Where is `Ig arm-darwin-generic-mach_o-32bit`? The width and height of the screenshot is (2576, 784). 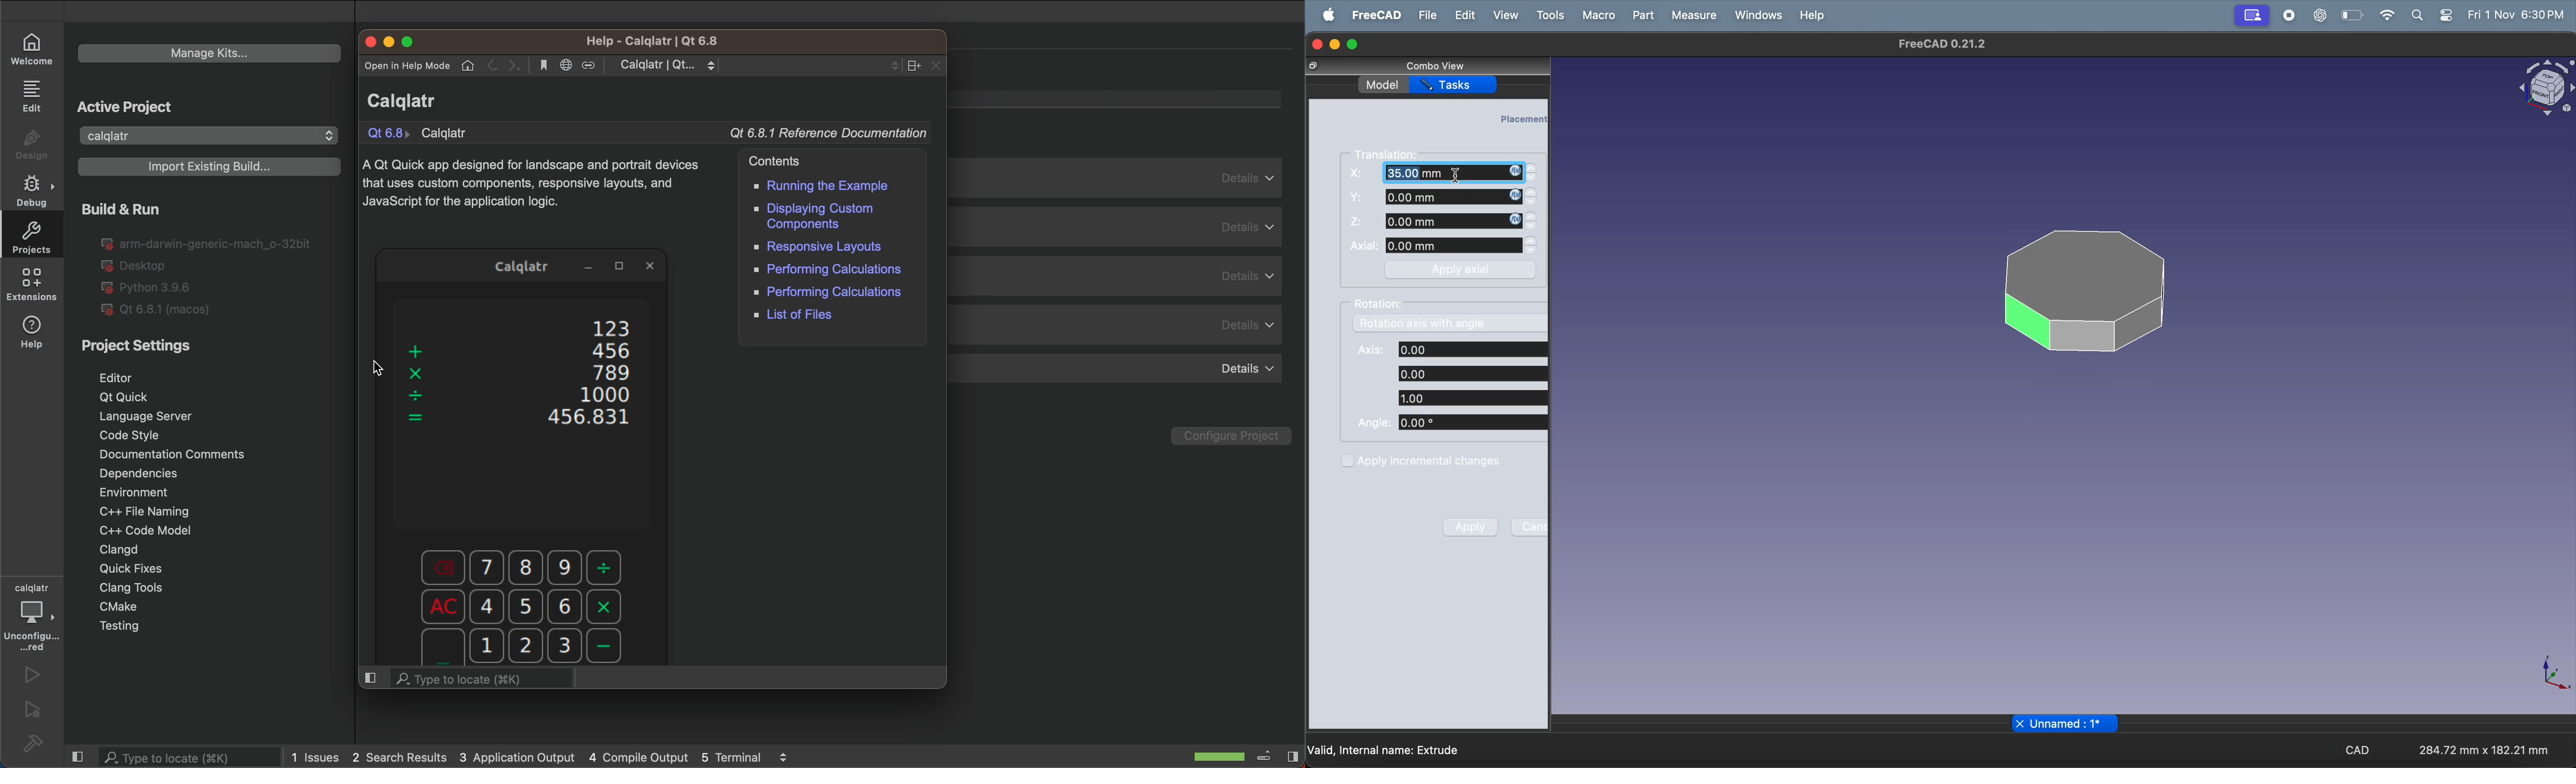
Ig arm-darwin-generic-mach_o-32bit is located at coordinates (208, 243).